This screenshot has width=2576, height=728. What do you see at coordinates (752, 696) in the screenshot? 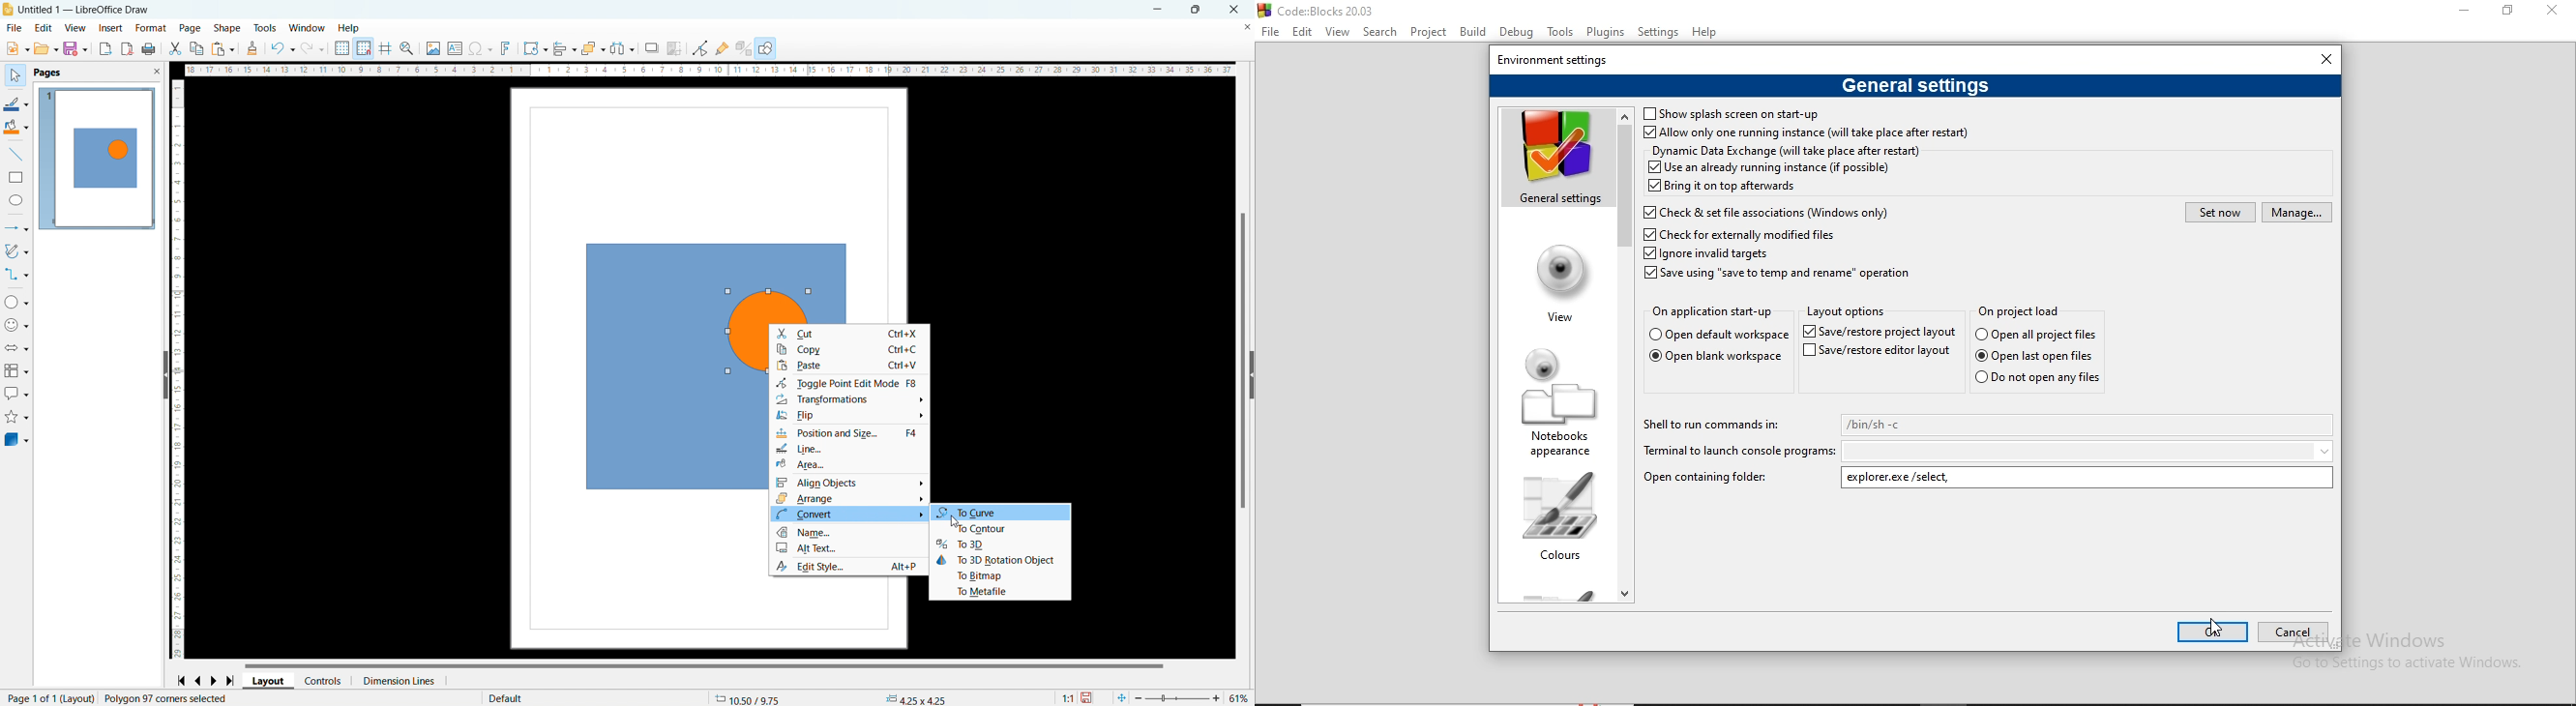
I see `10.50/9.75` at bounding box center [752, 696].